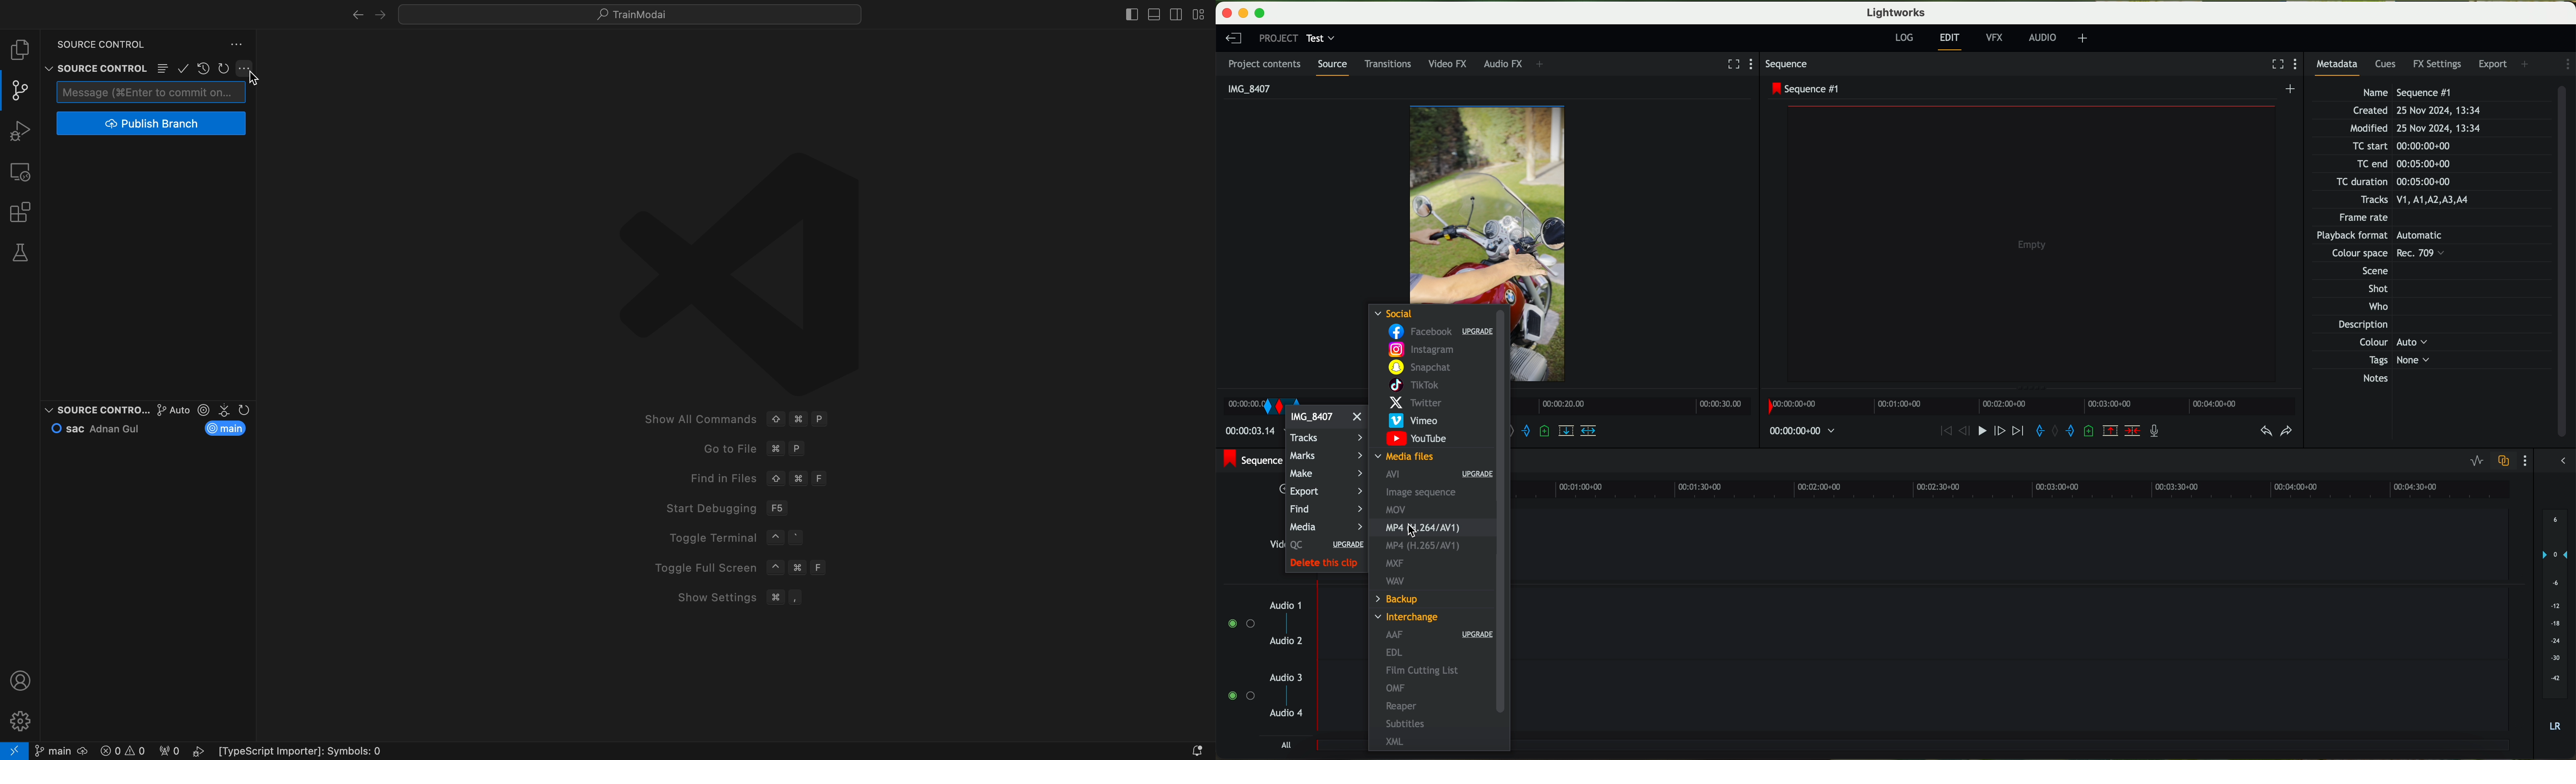  What do you see at coordinates (1196, 14) in the screenshot?
I see `layouts` at bounding box center [1196, 14].